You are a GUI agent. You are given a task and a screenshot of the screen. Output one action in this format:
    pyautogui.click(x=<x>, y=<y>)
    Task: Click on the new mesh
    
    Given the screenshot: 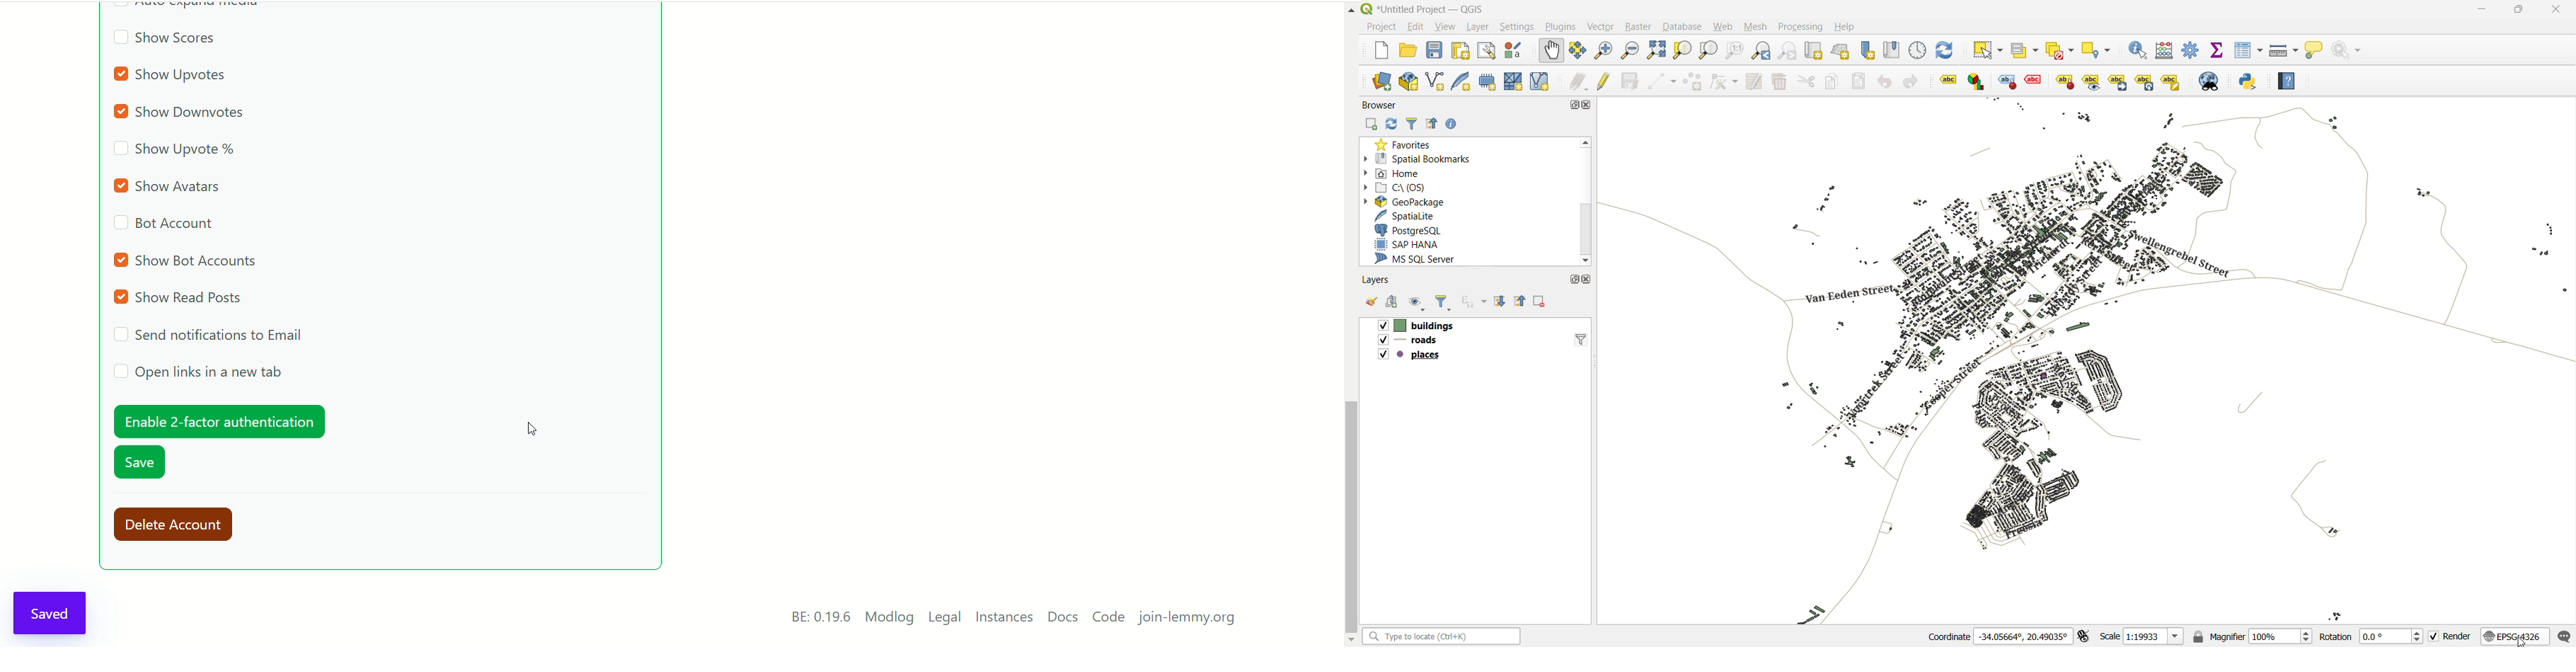 What is the action you would take?
    pyautogui.click(x=1512, y=81)
    